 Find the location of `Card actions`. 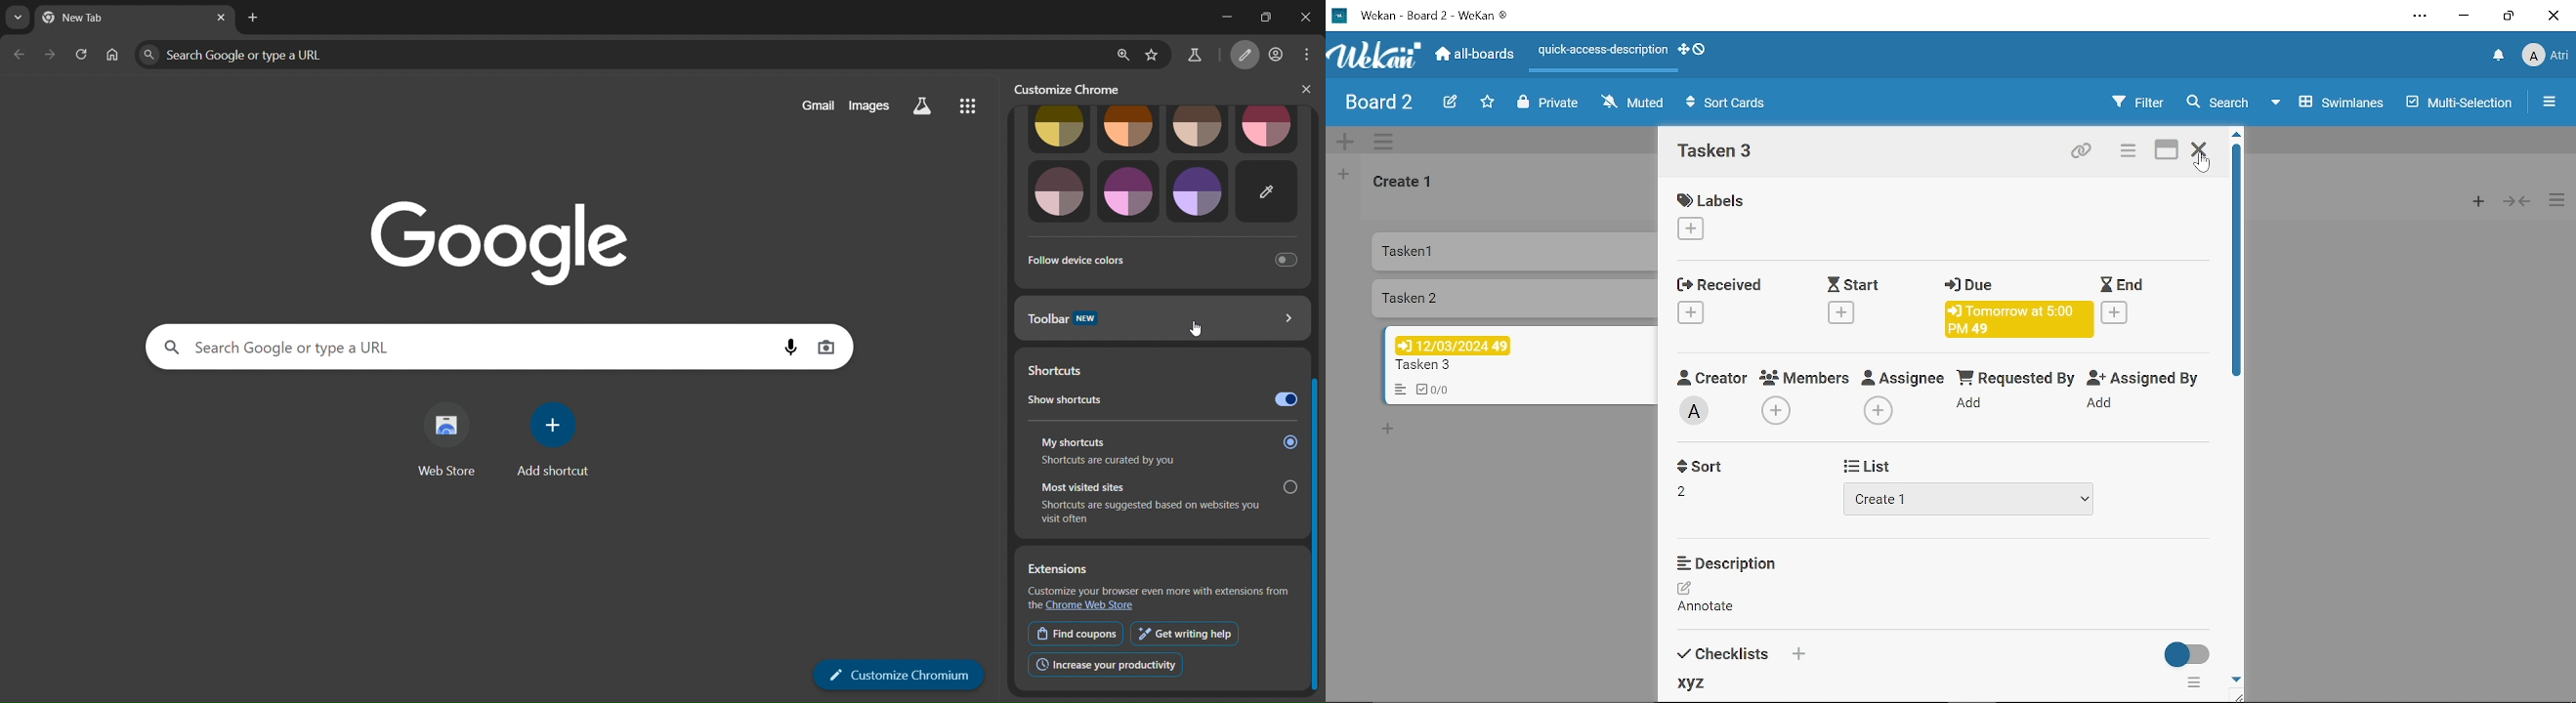

Card actions is located at coordinates (2125, 149).